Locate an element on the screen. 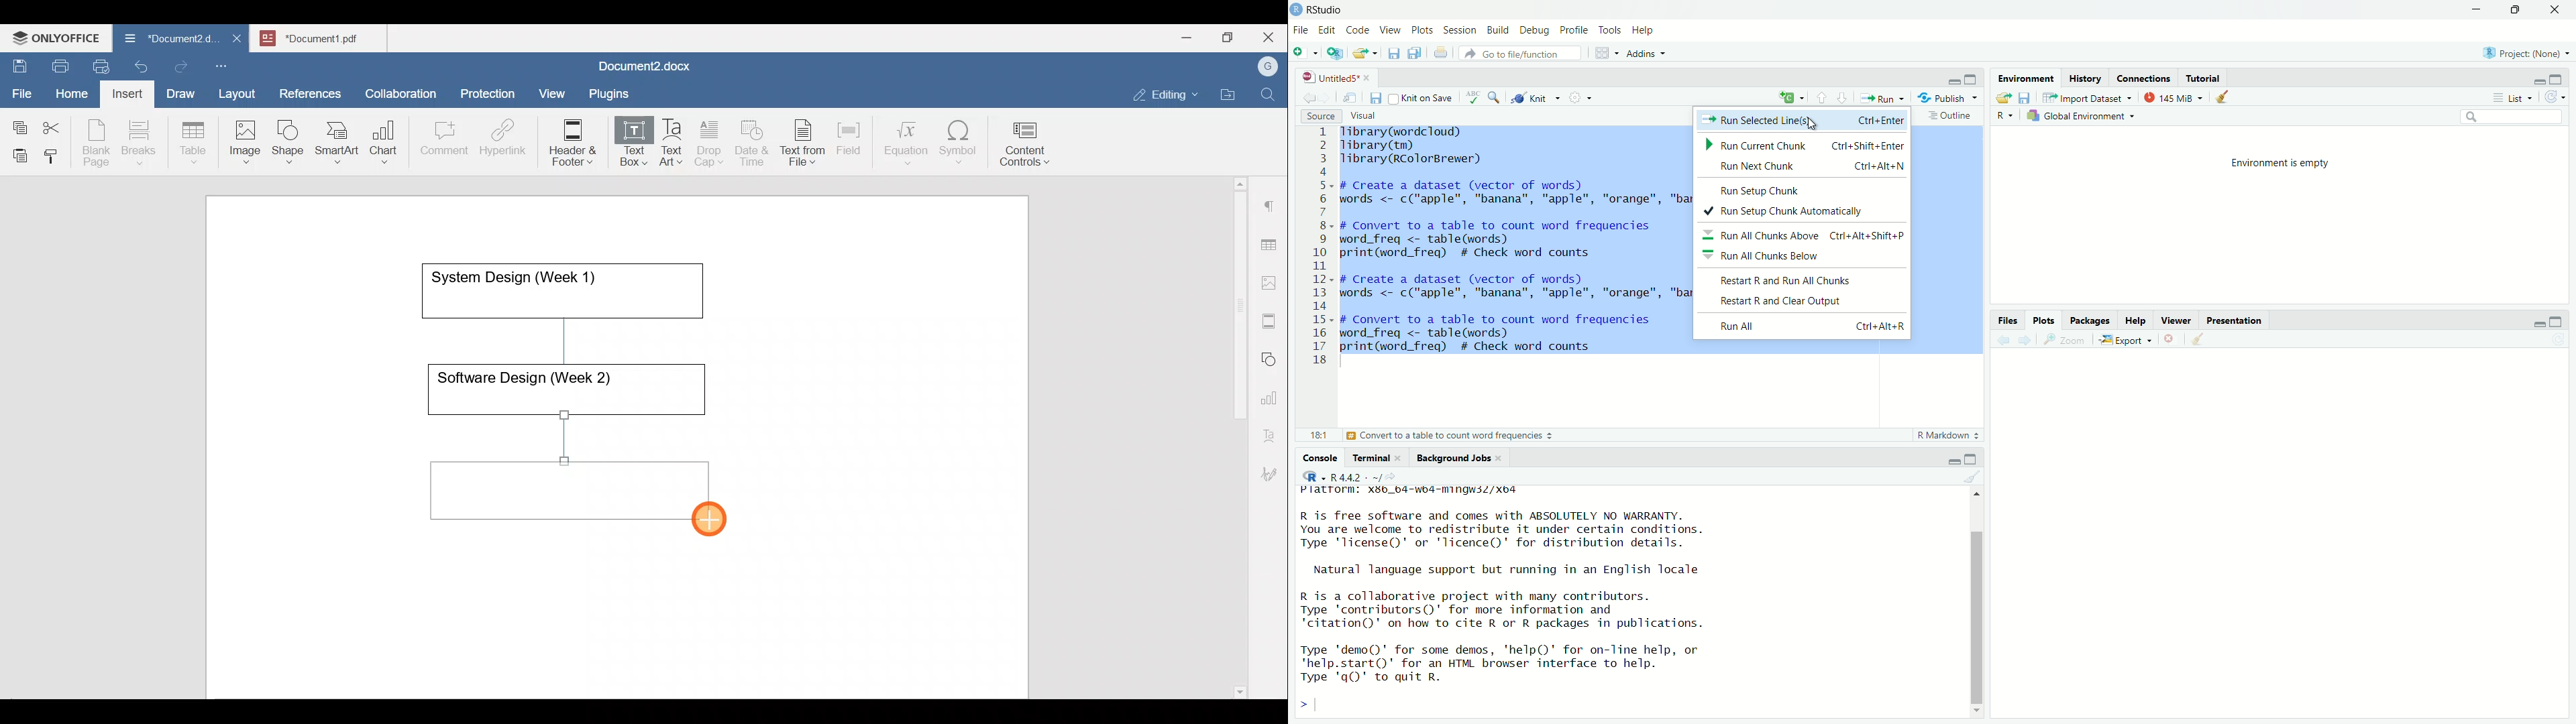 Image resolution: width=2576 pixels, height=728 pixels. Run setup chunk is located at coordinates (1762, 191).